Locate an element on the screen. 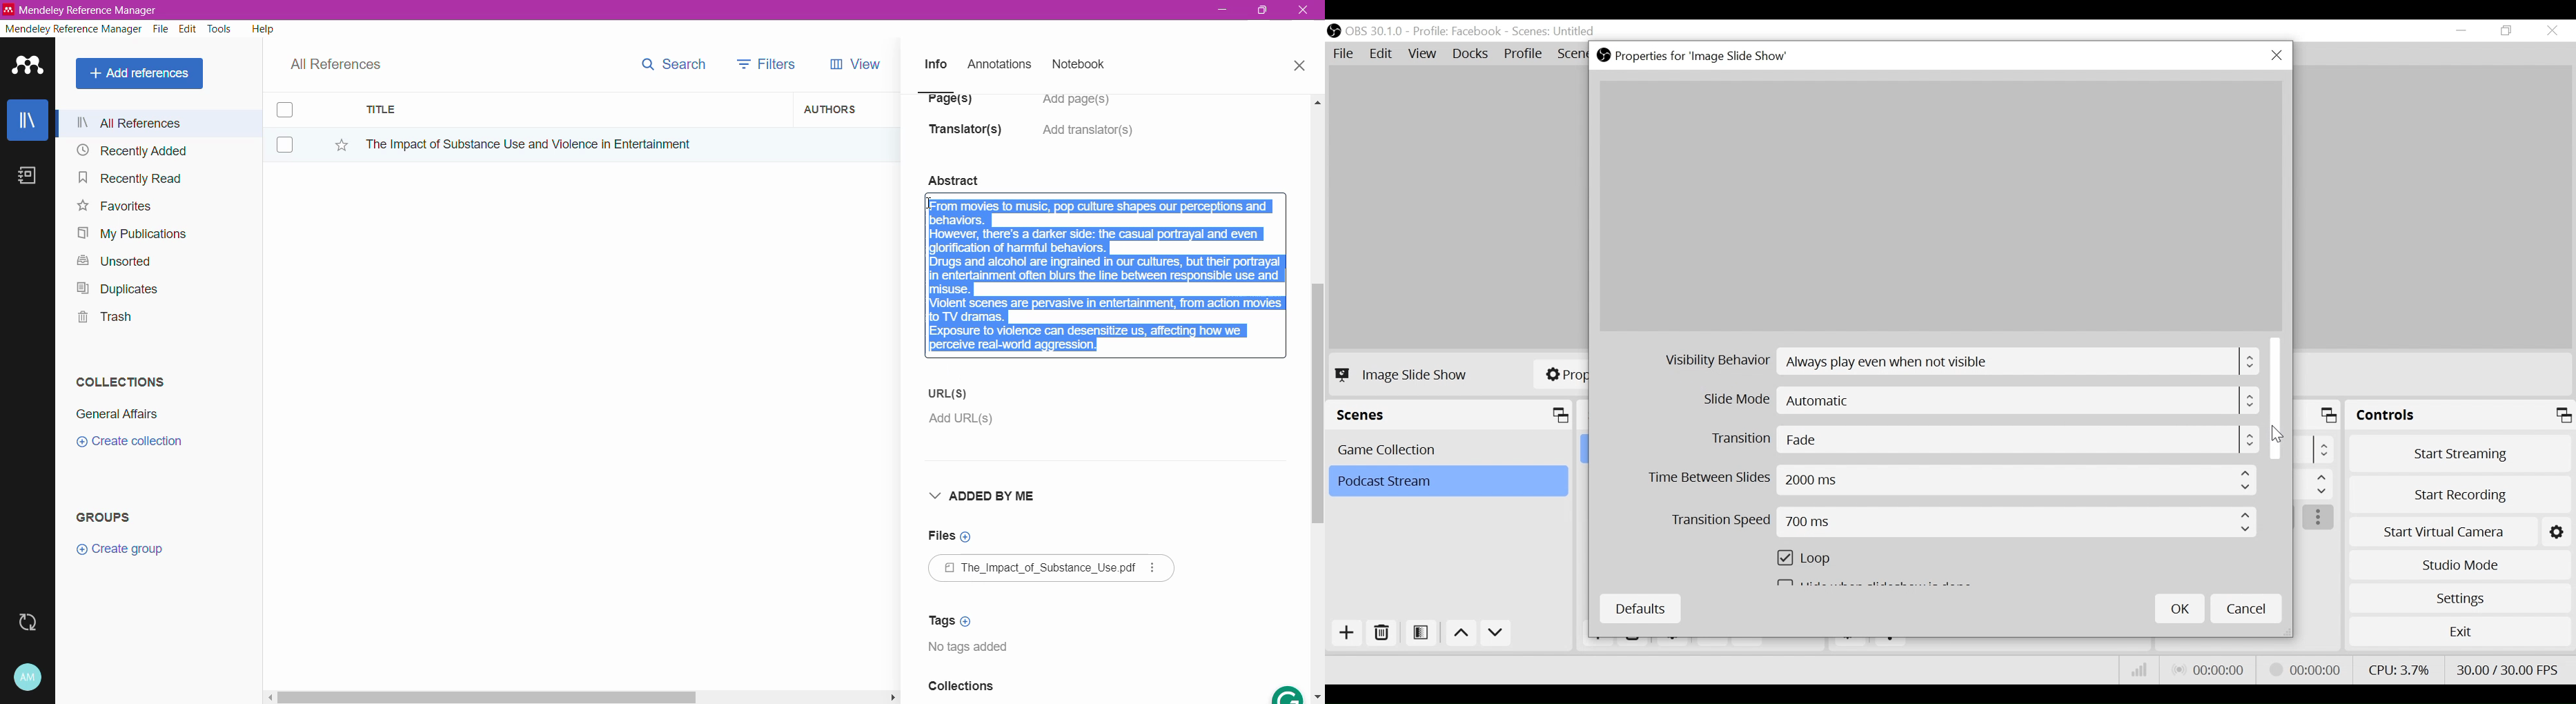 This screenshot has height=728, width=2576. Scenes is located at coordinates (1453, 415).